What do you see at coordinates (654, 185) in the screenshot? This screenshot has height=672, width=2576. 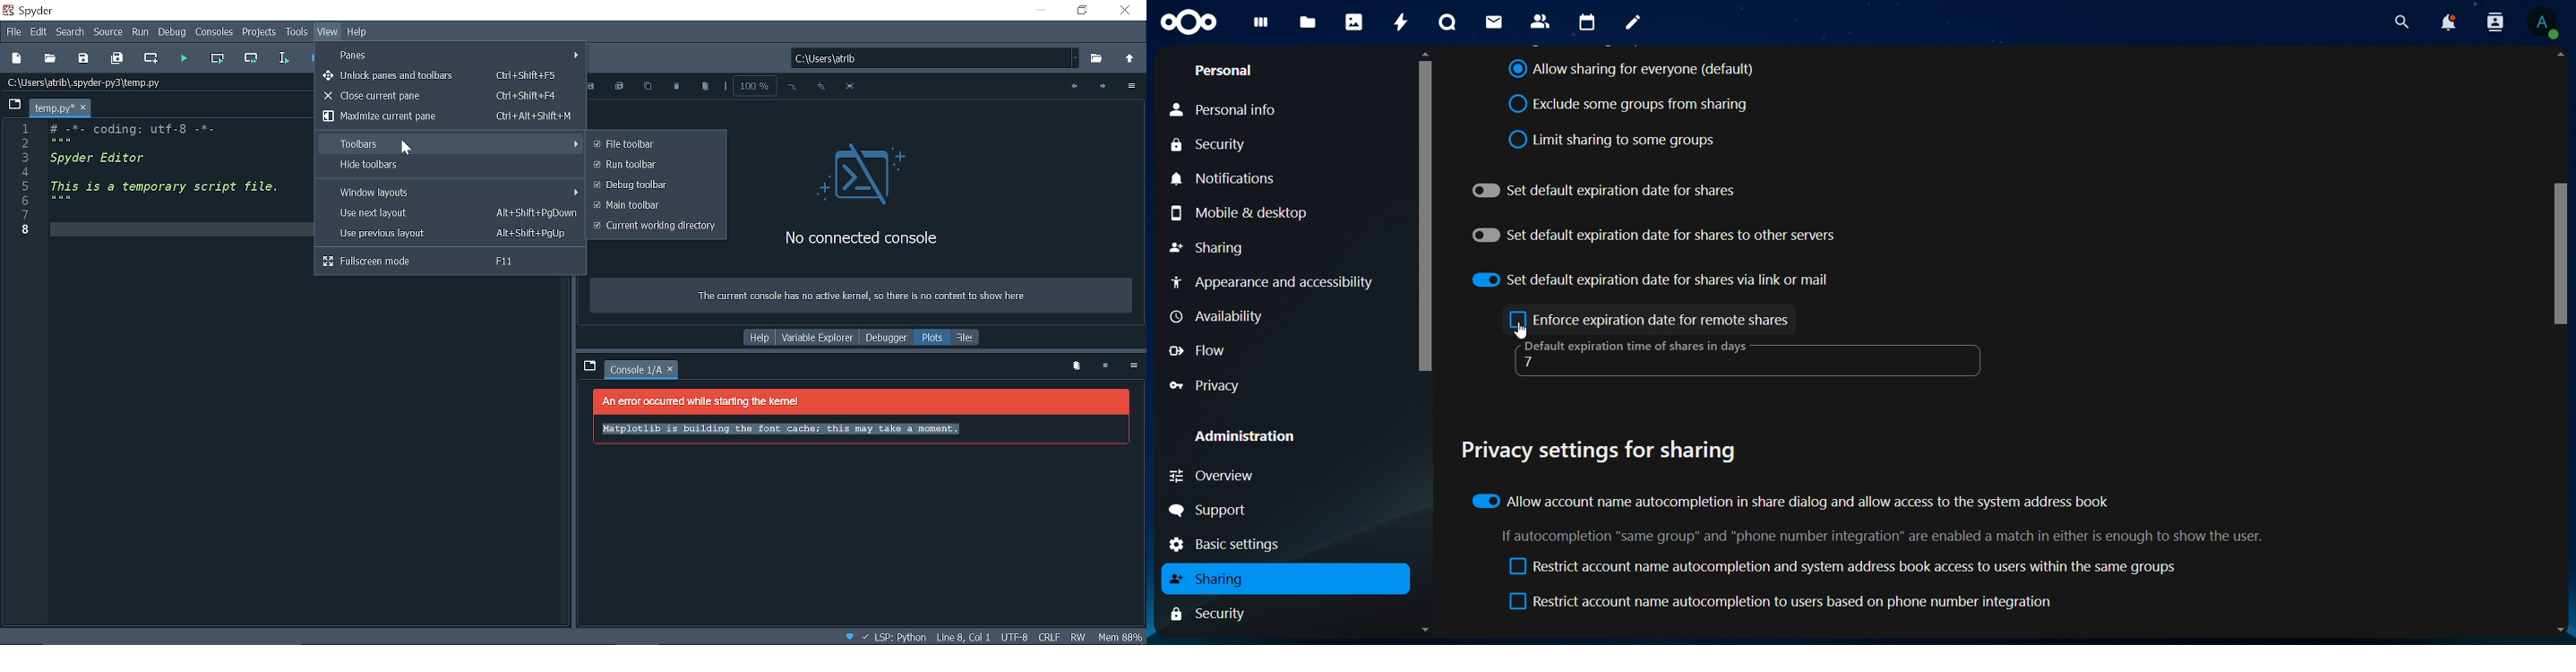 I see `Debug toolbar` at bounding box center [654, 185].